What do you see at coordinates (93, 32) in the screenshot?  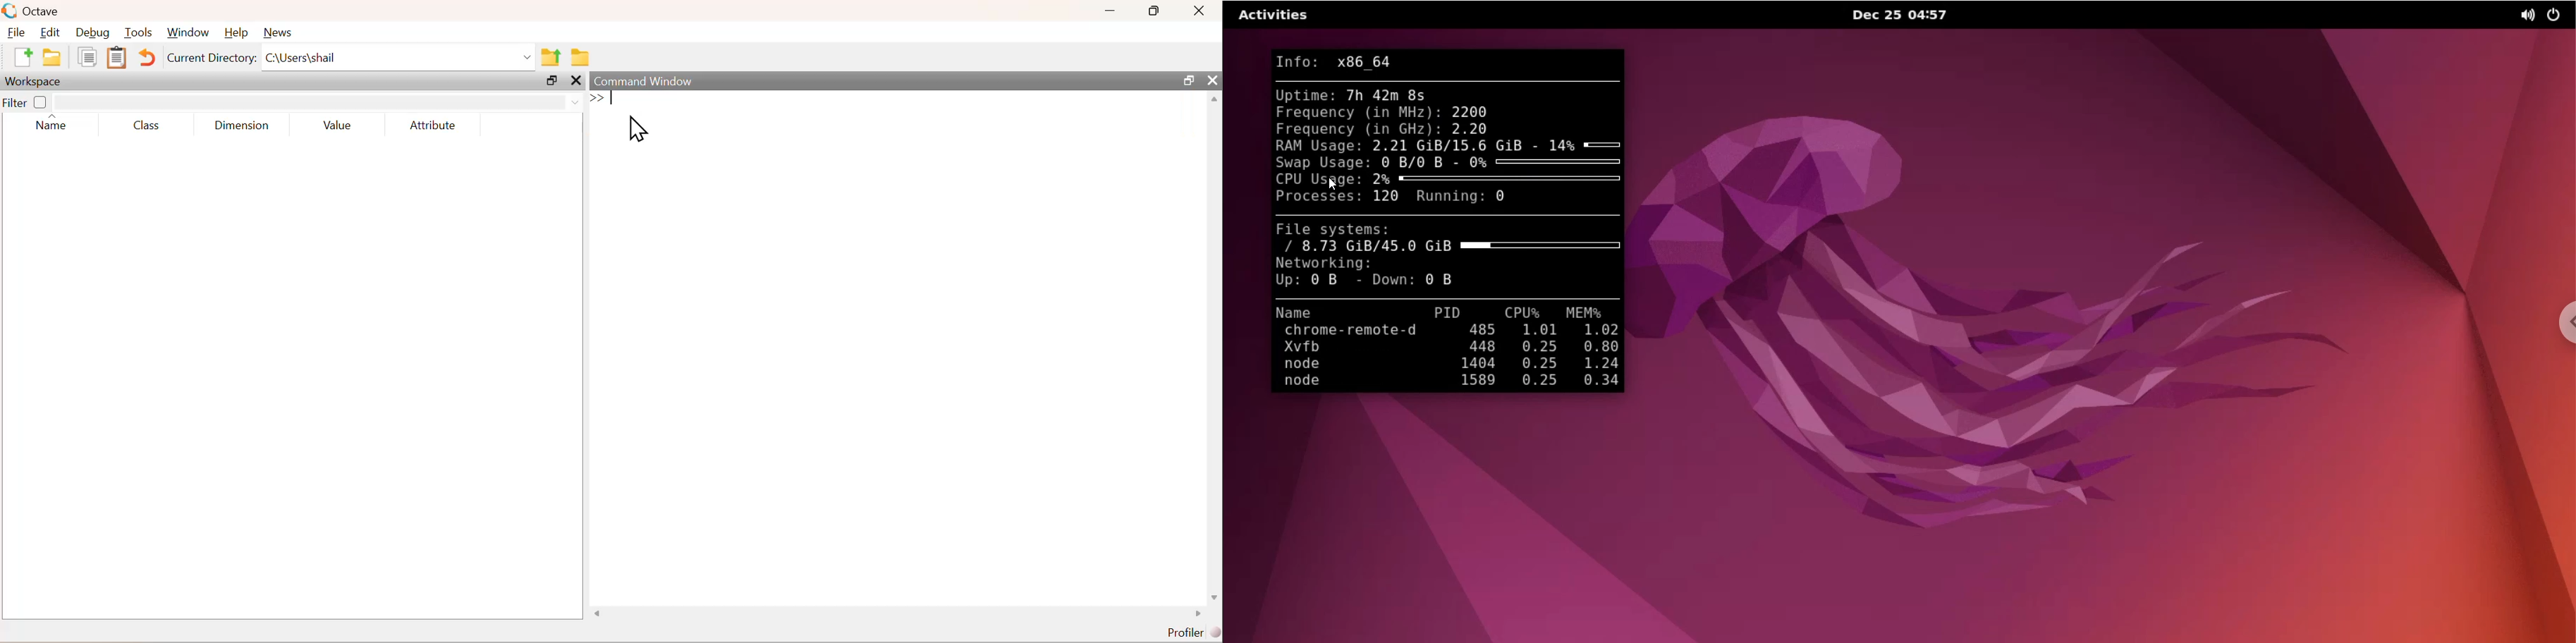 I see `Debug` at bounding box center [93, 32].